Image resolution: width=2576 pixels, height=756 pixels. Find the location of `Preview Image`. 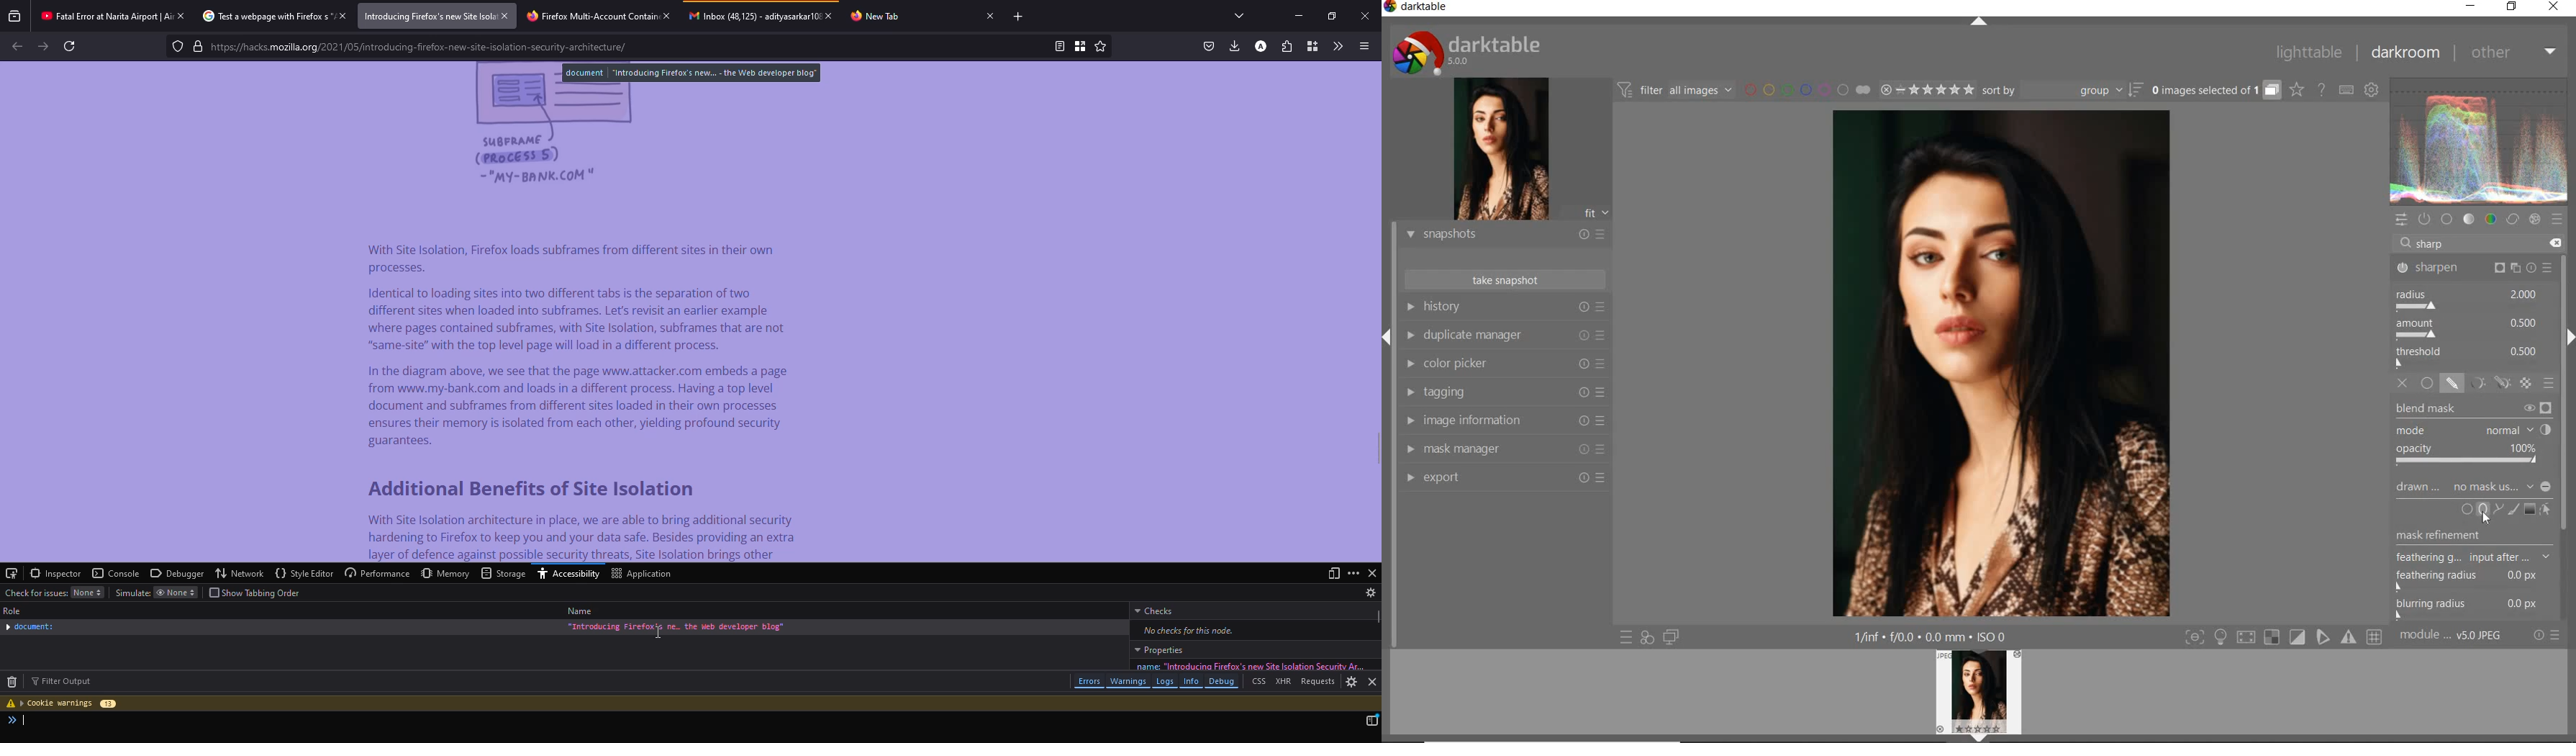

Preview Image is located at coordinates (1978, 692).